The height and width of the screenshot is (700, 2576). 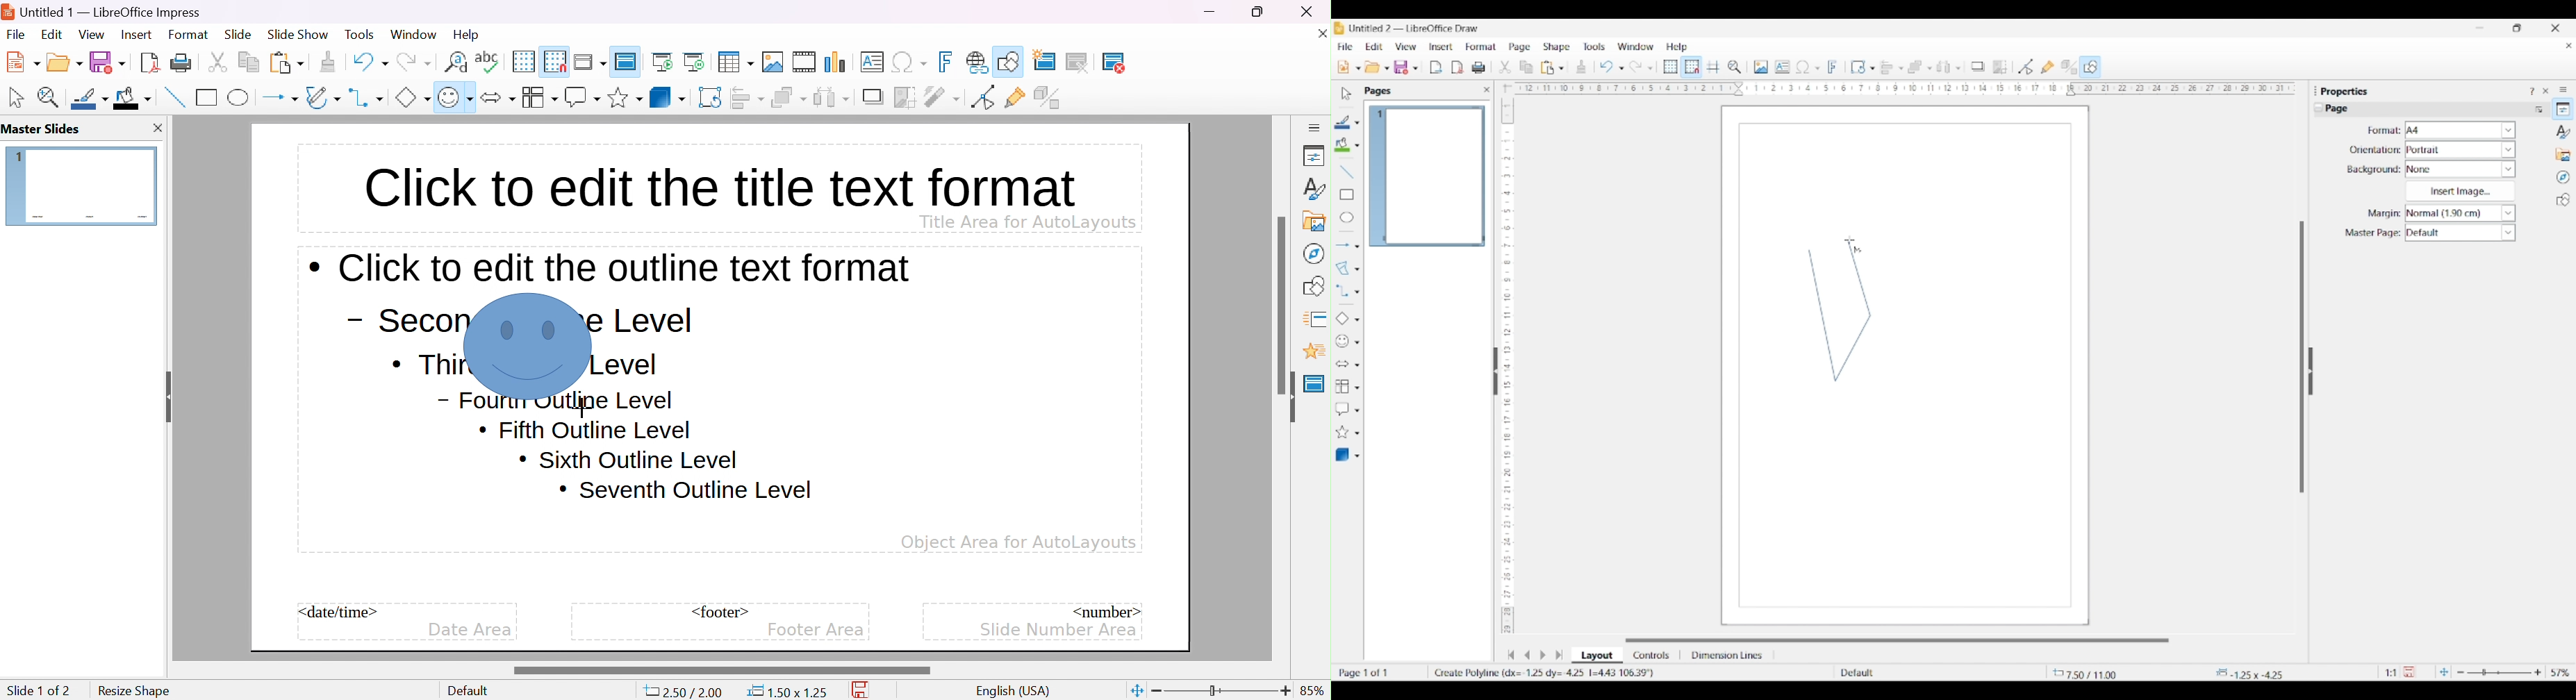 What do you see at coordinates (1897, 640) in the screenshot?
I see `Horizontal slide bar` at bounding box center [1897, 640].